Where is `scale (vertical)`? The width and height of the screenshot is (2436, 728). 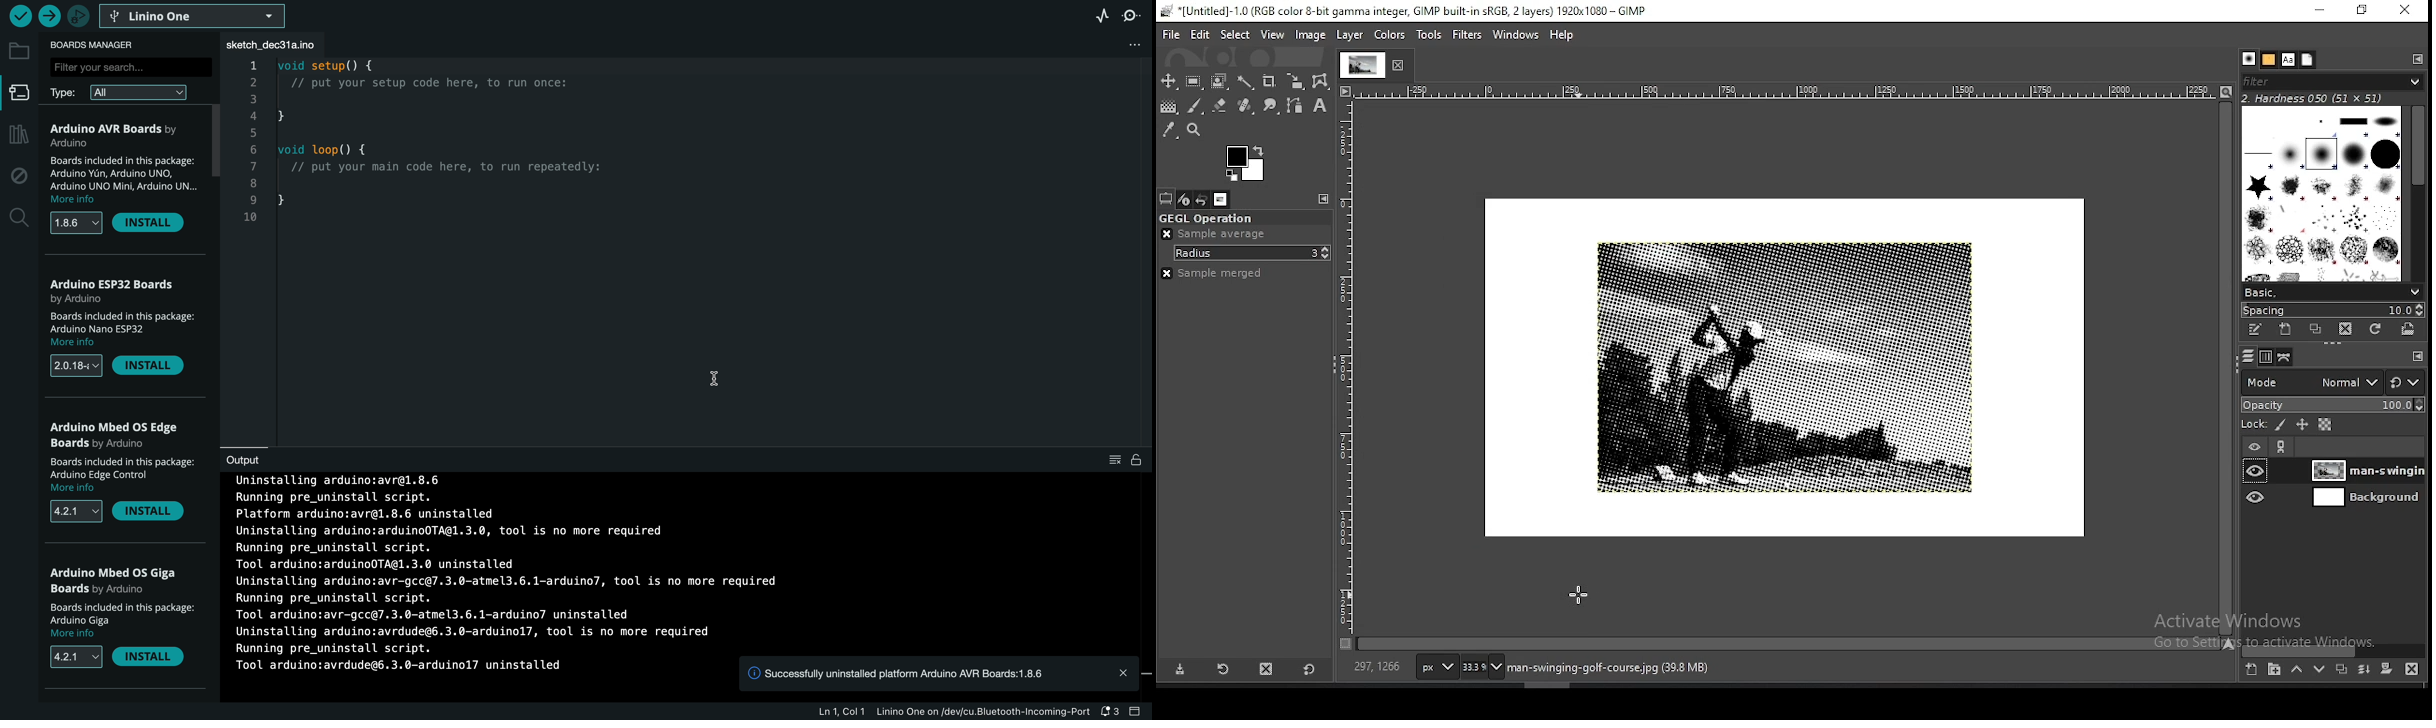 scale (vertical) is located at coordinates (1347, 367).